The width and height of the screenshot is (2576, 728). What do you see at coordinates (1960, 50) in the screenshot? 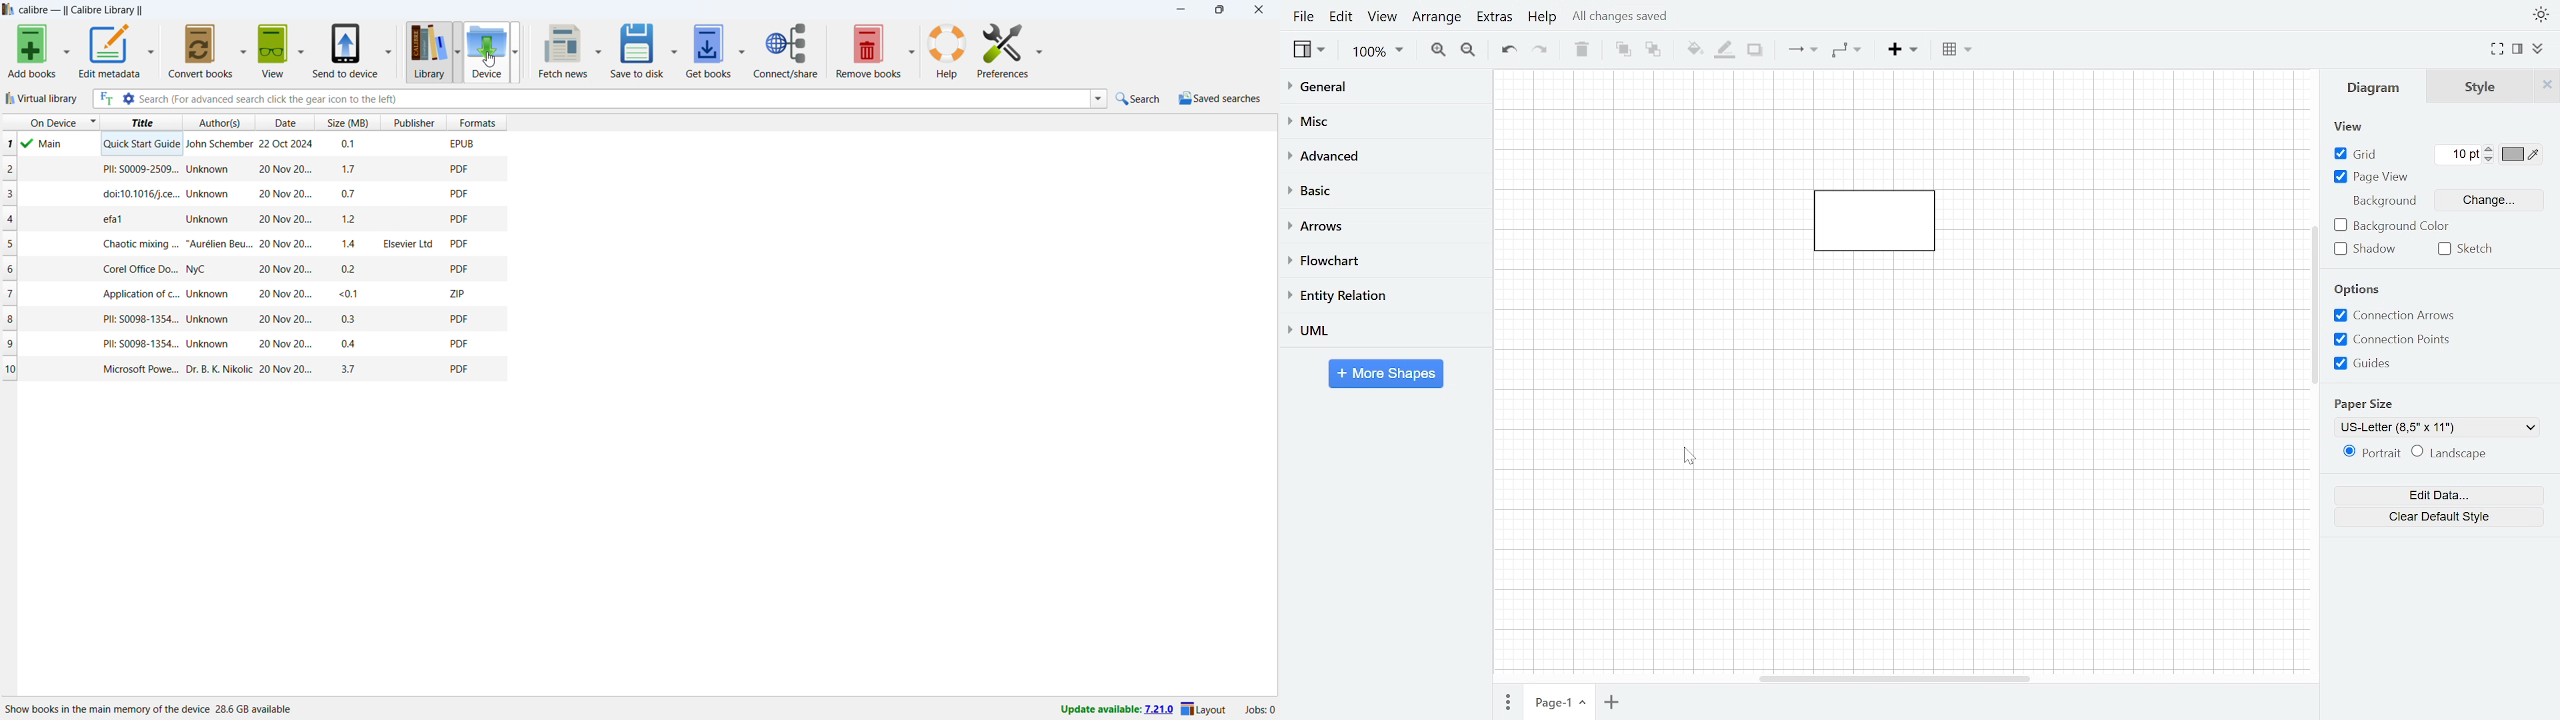
I see `Table` at bounding box center [1960, 50].